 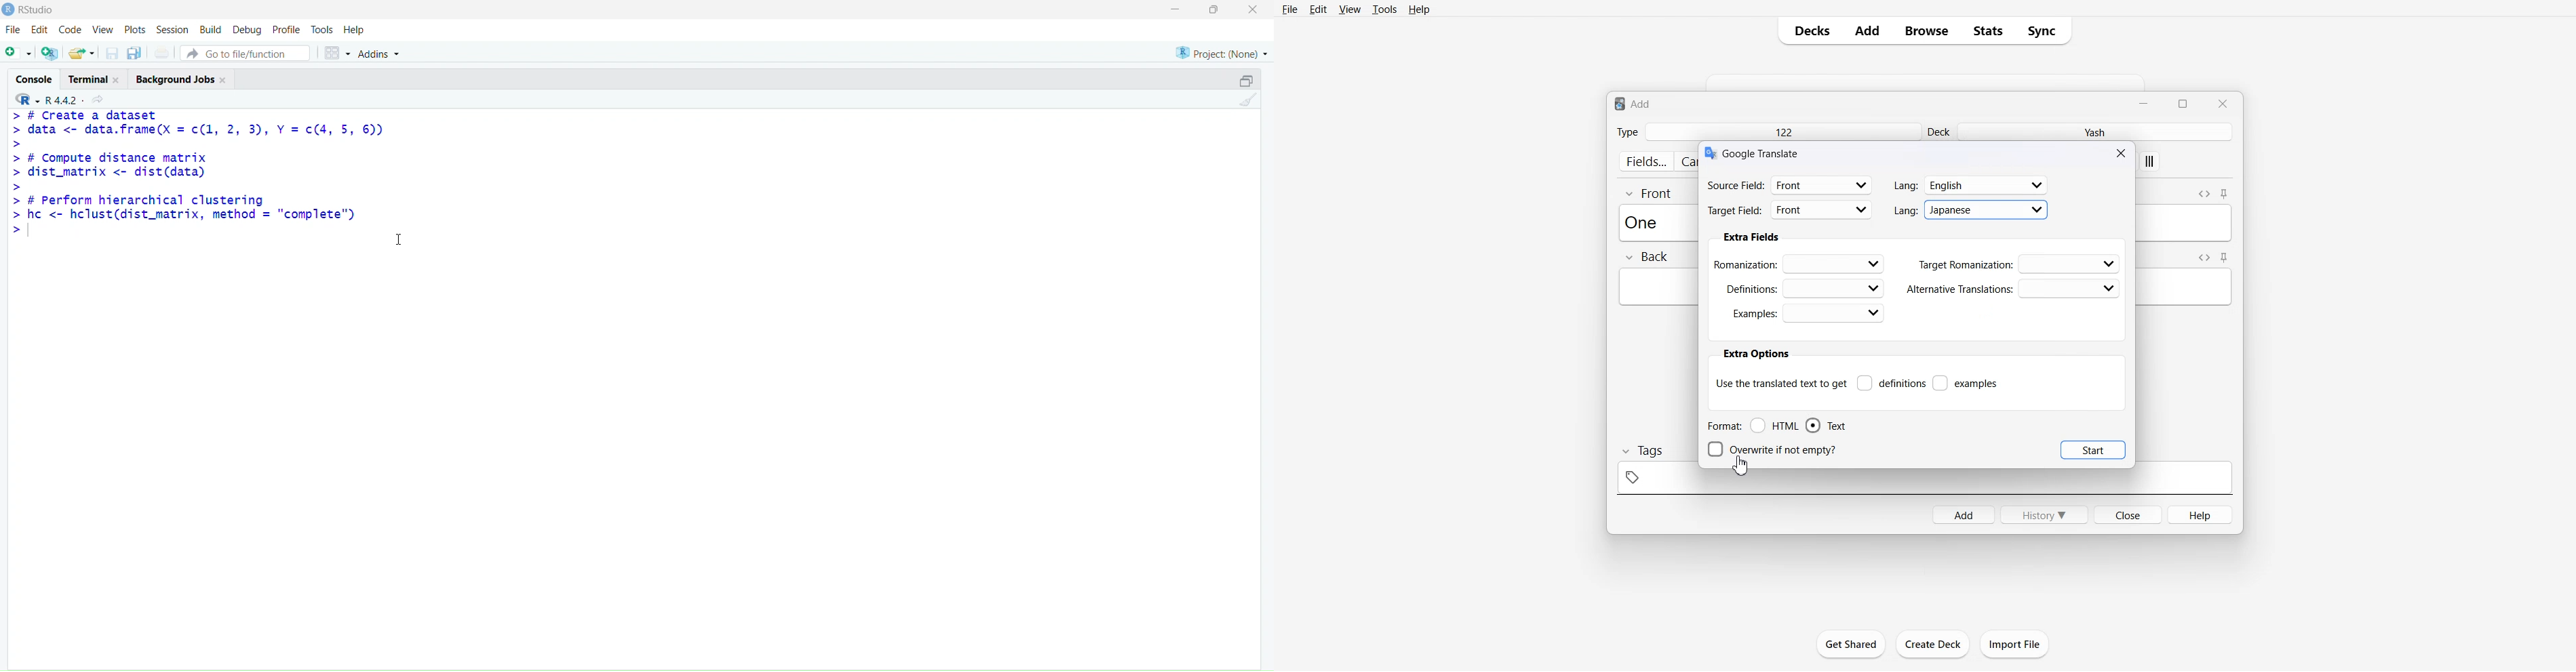 I want to click on Extra fields, so click(x=1751, y=237).